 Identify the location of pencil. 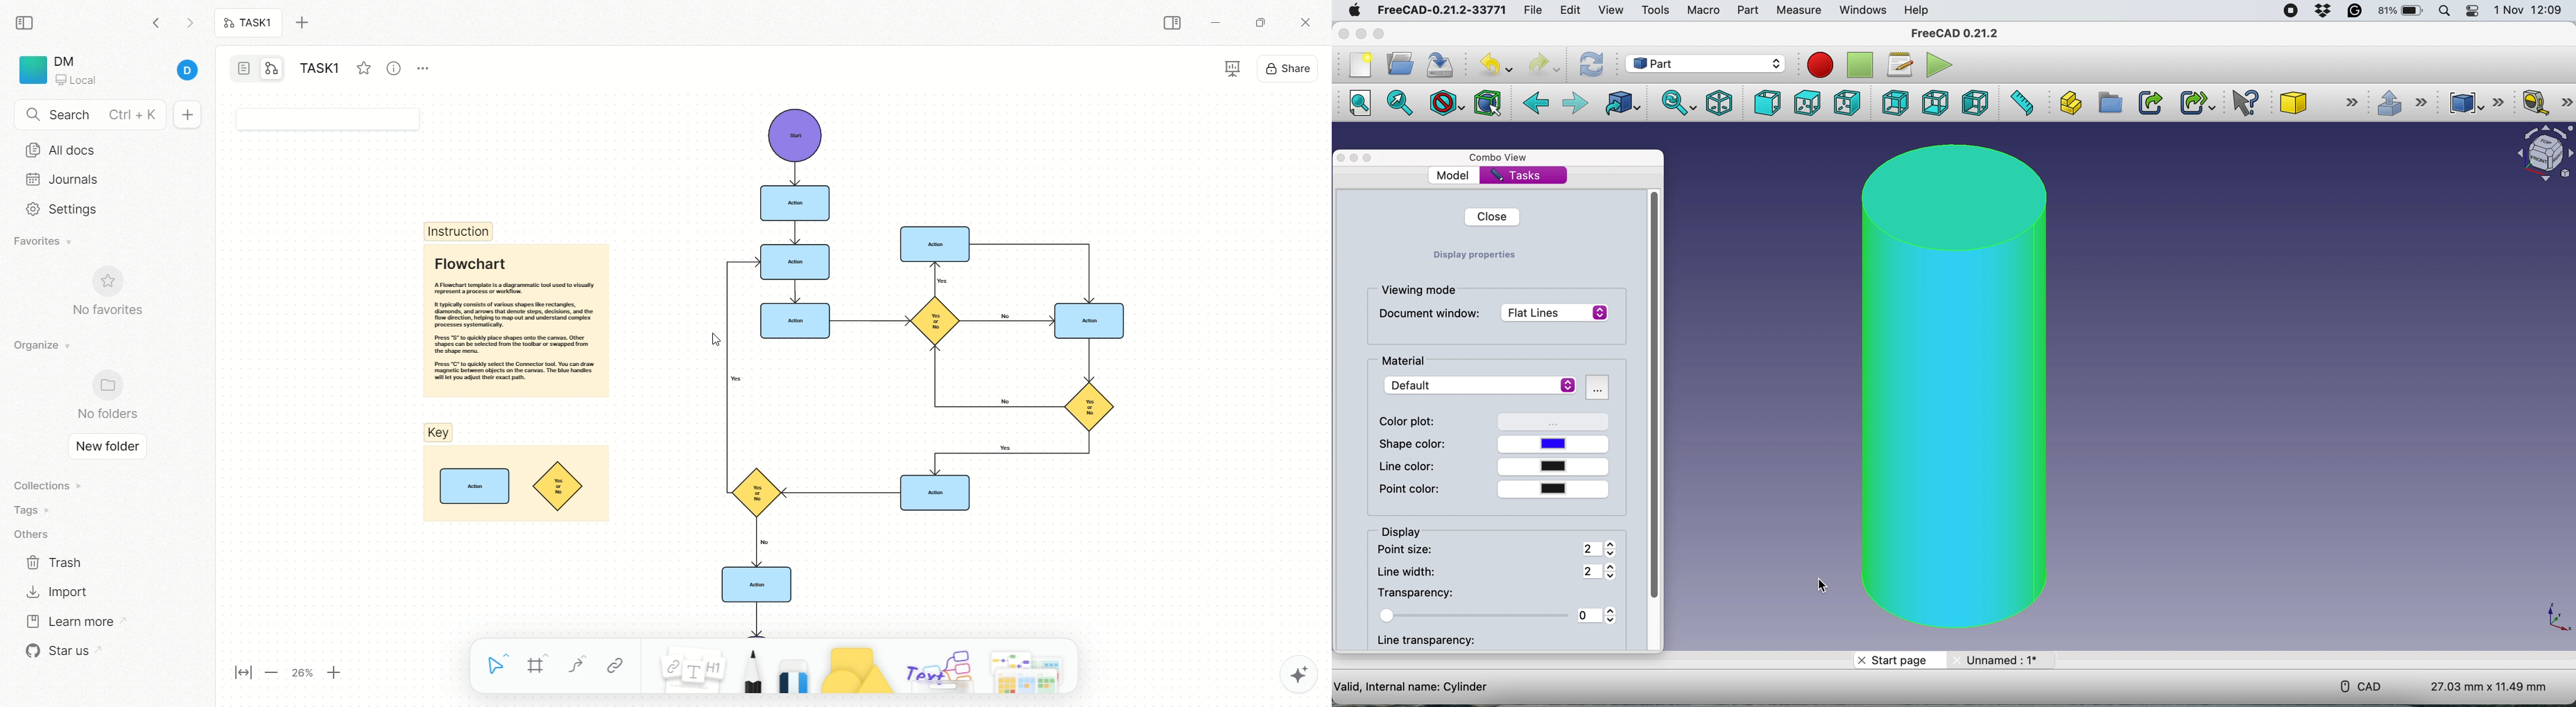
(748, 667).